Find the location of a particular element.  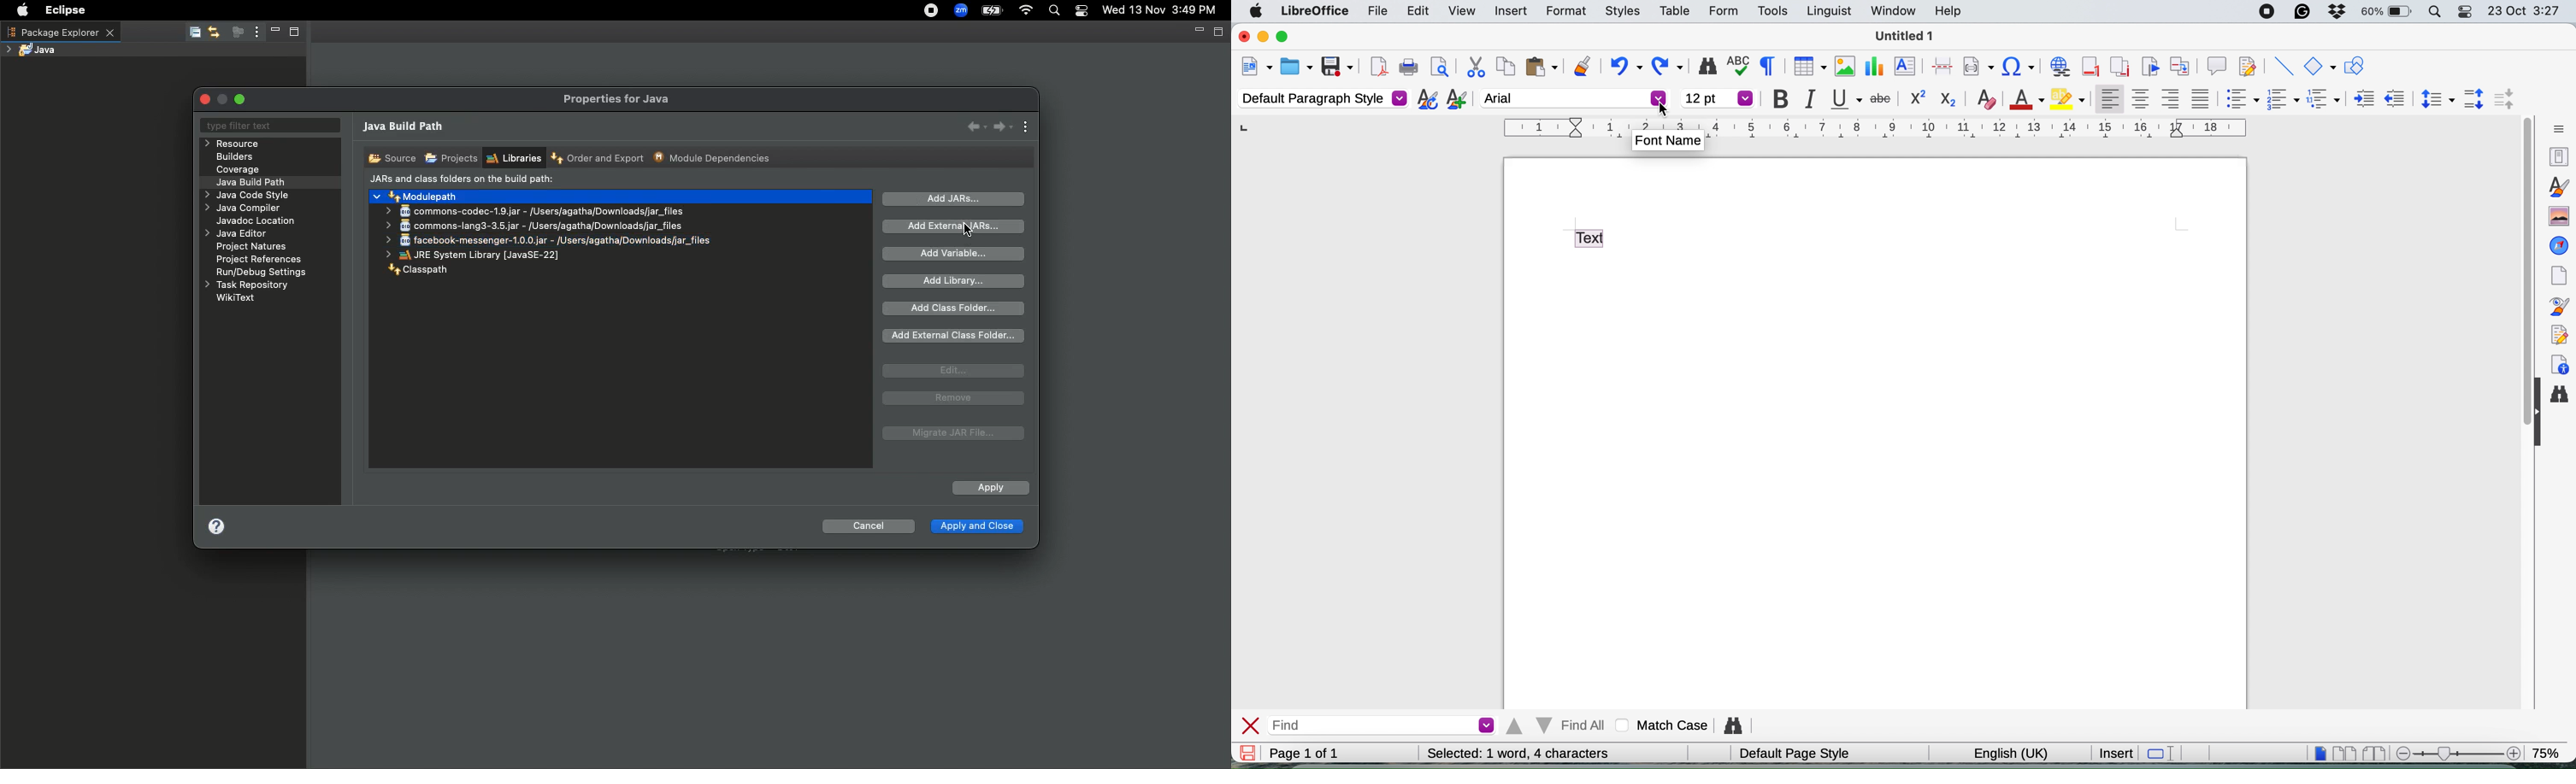

view is located at coordinates (1463, 10).